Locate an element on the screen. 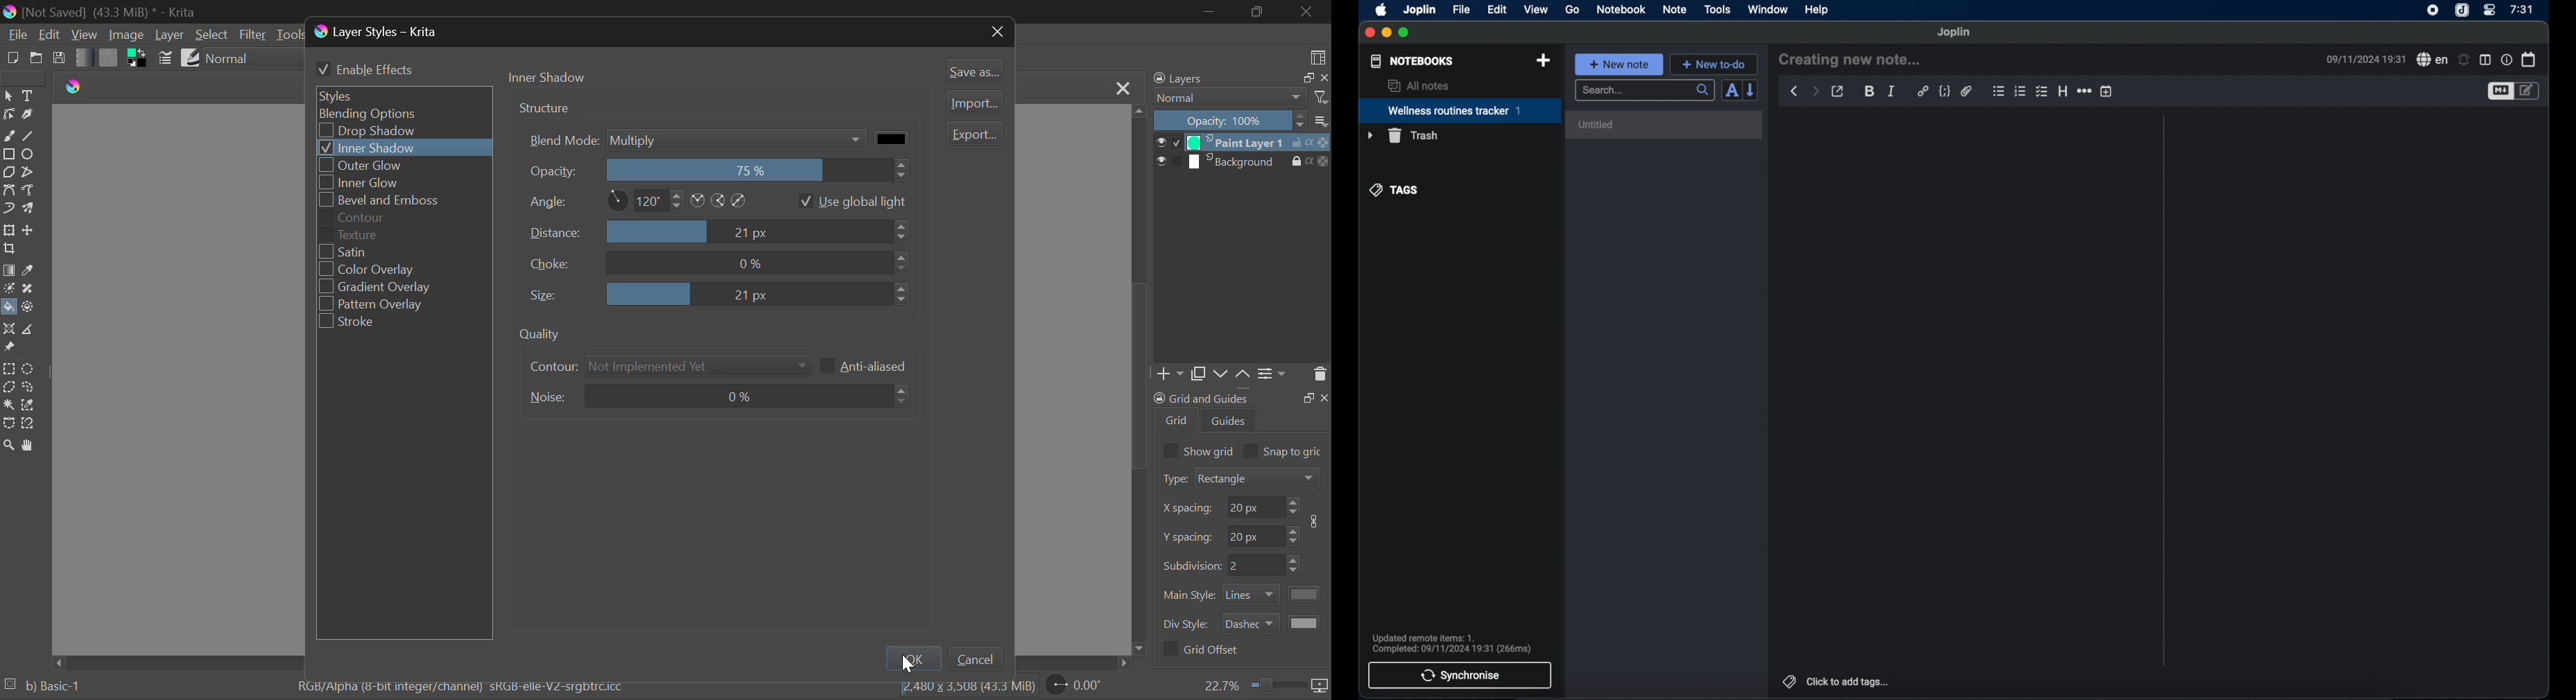 The width and height of the screenshot is (2576, 700). Grid Type is located at coordinates (1243, 480).